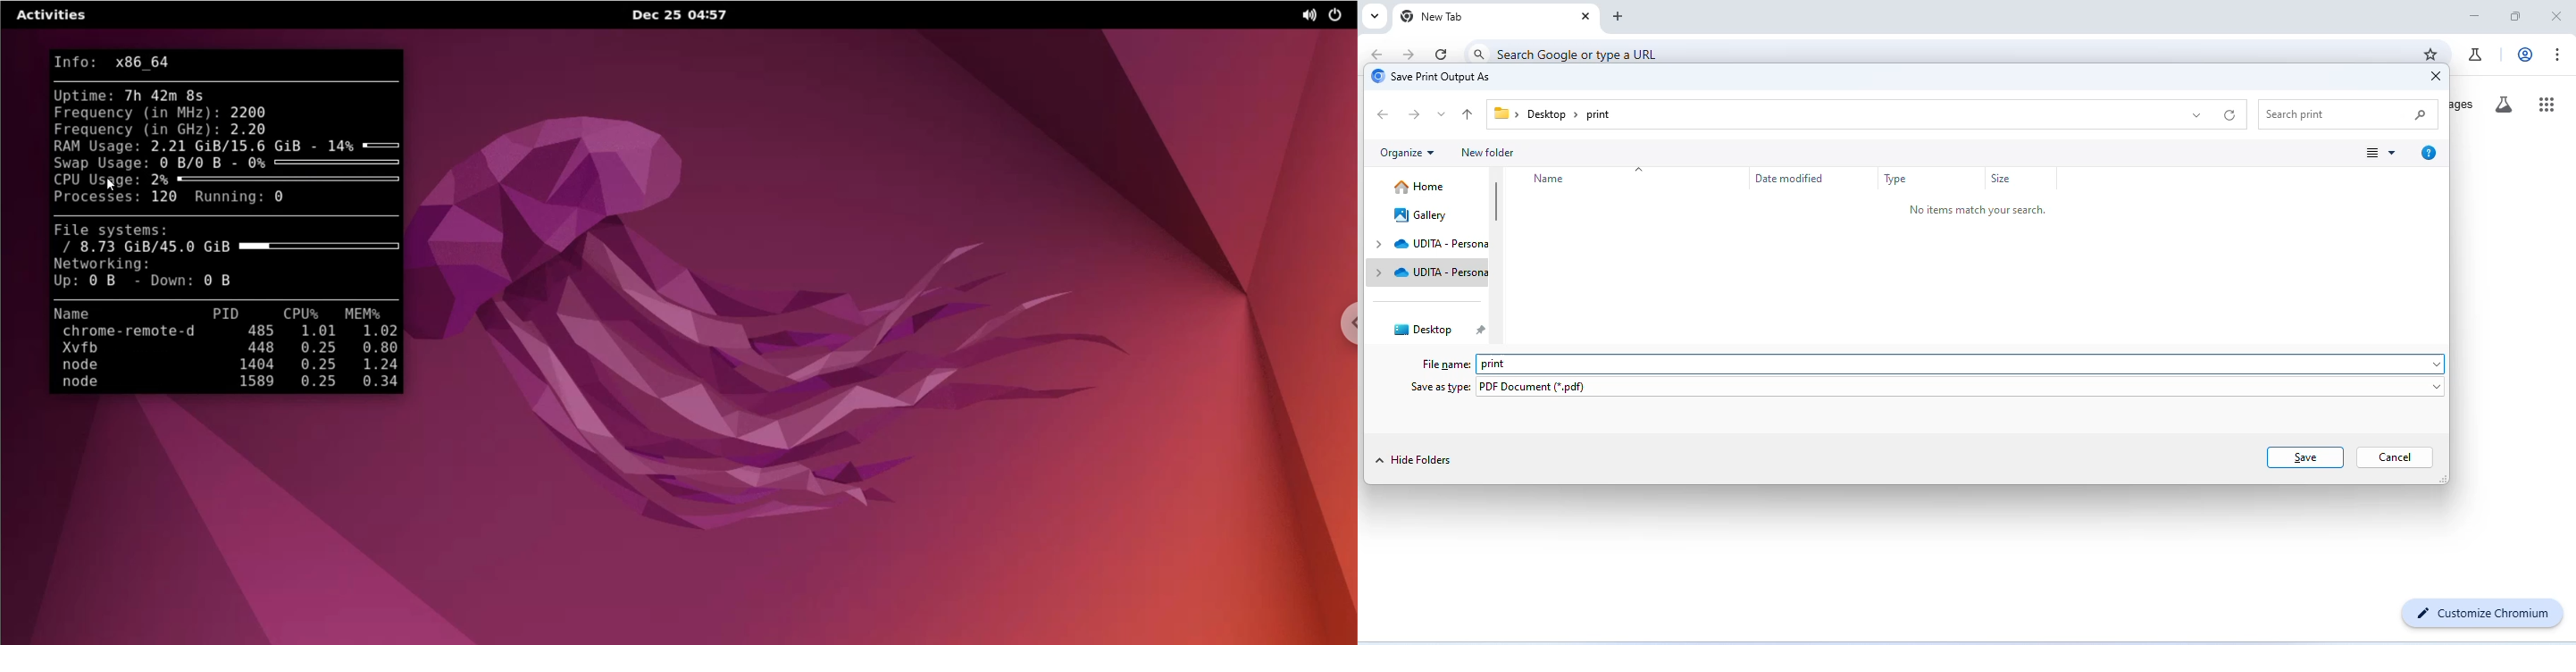  Describe the element at coordinates (1582, 54) in the screenshot. I see `search google or type a URL` at that location.